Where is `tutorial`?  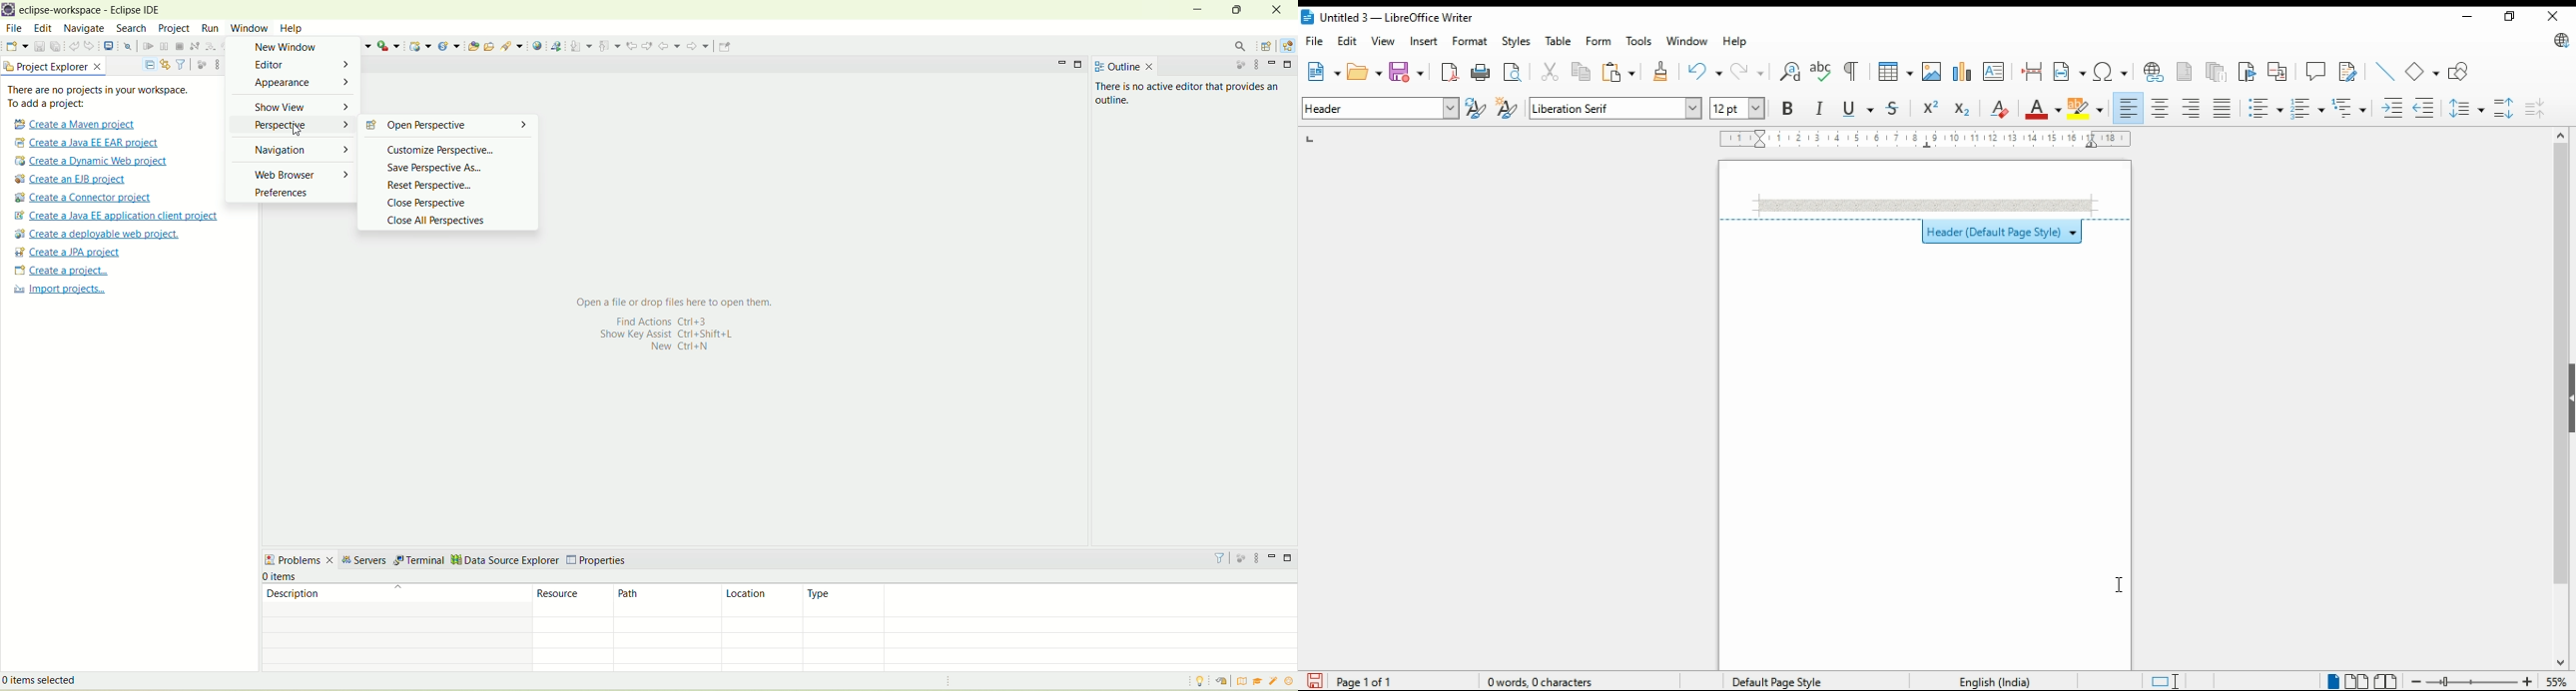 tutorial is located at coordinates (1258, 681).